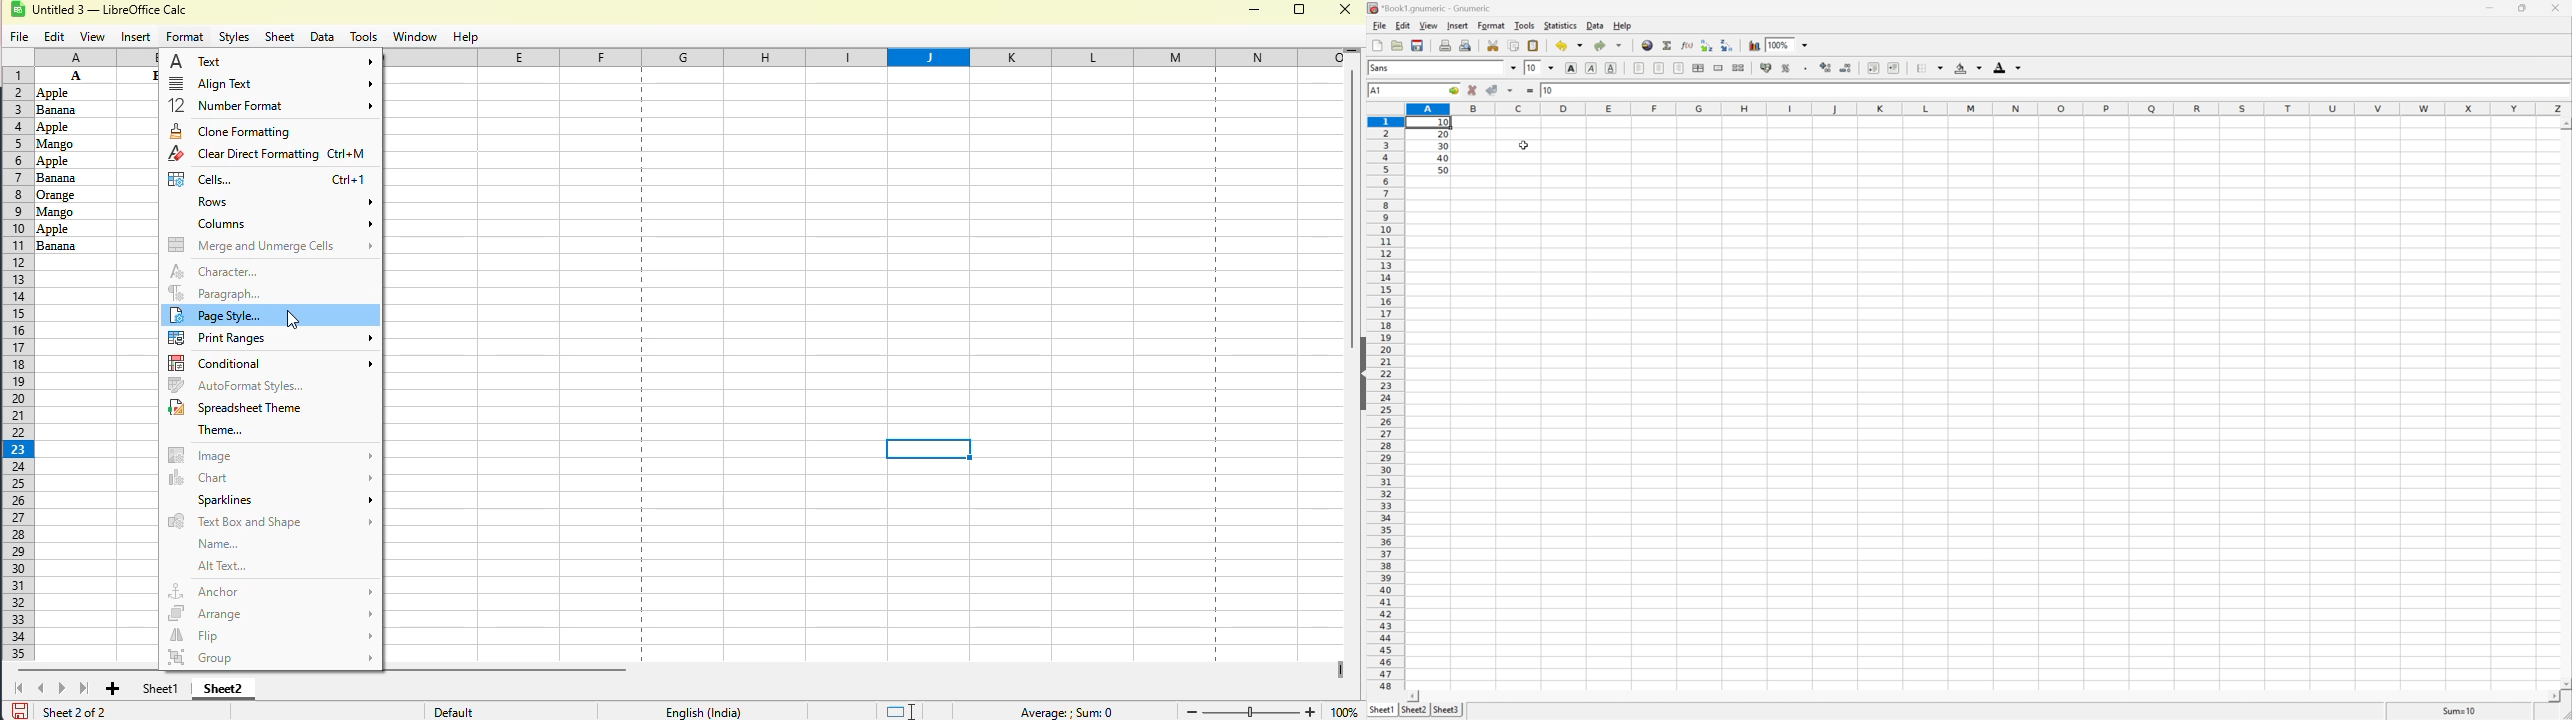  I want to click on help, so click(464, 37).